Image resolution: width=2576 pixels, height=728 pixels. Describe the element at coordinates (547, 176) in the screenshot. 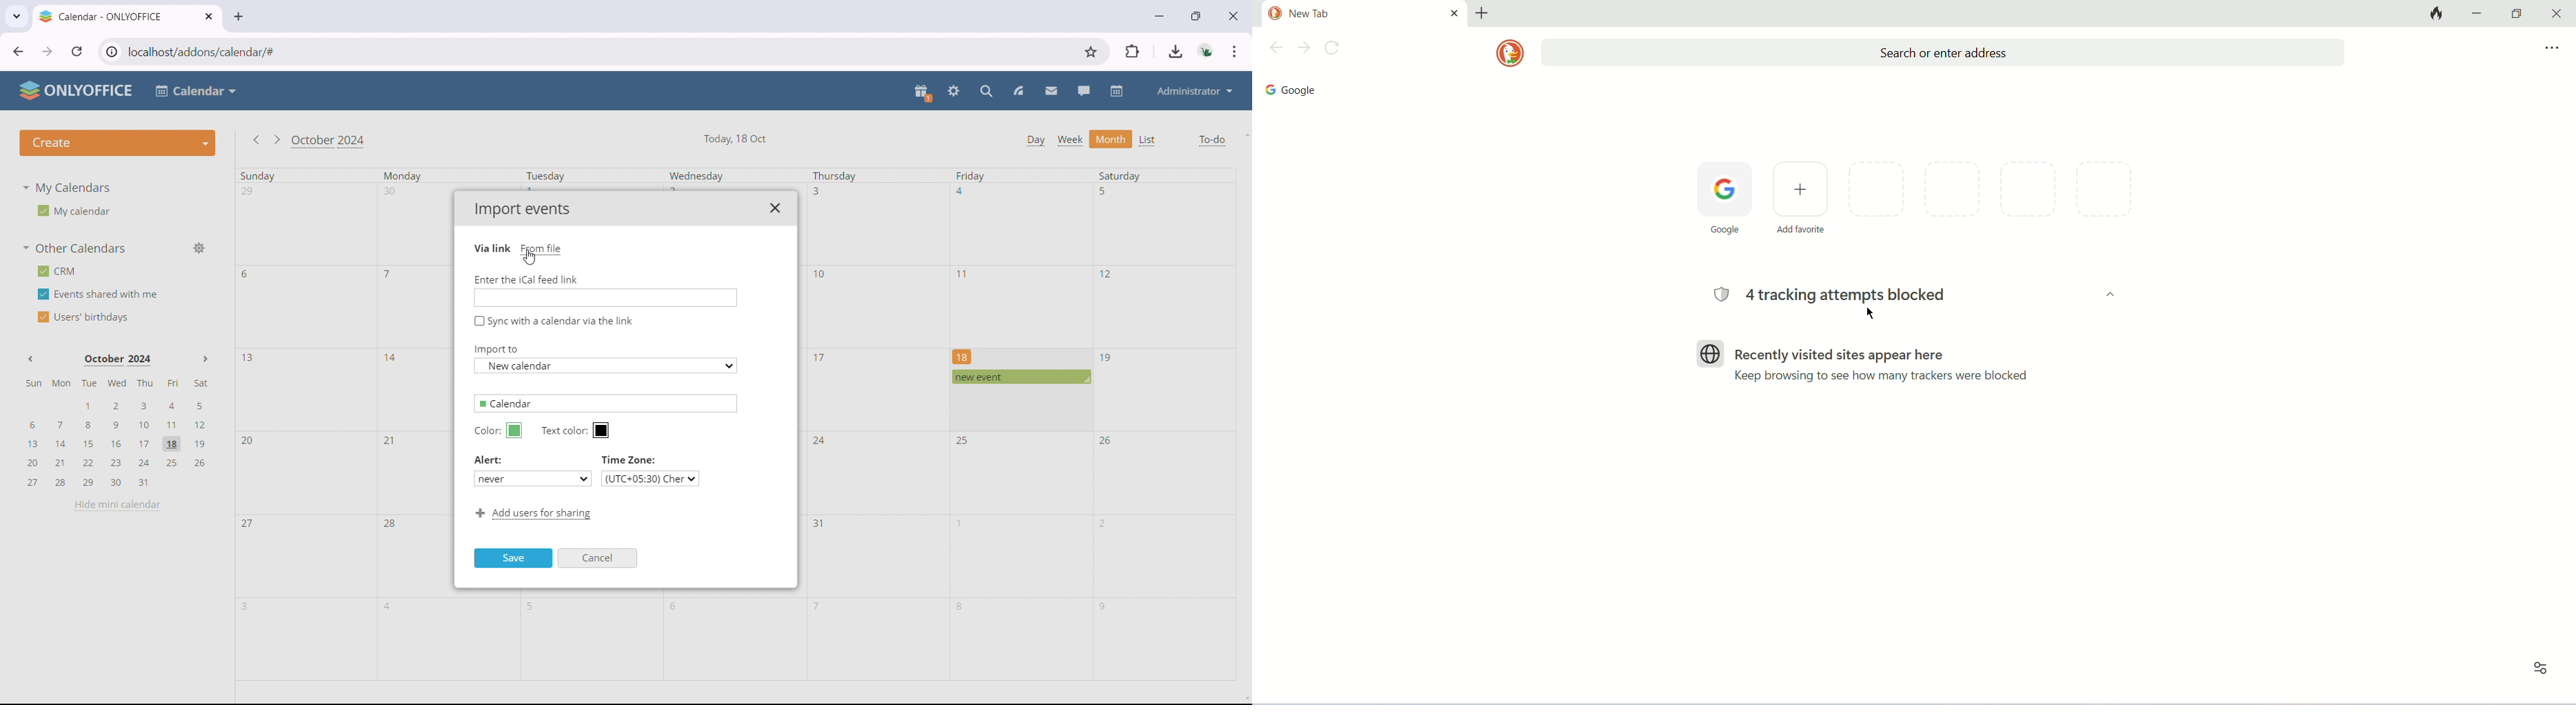

I see `Tuesday` at that location.